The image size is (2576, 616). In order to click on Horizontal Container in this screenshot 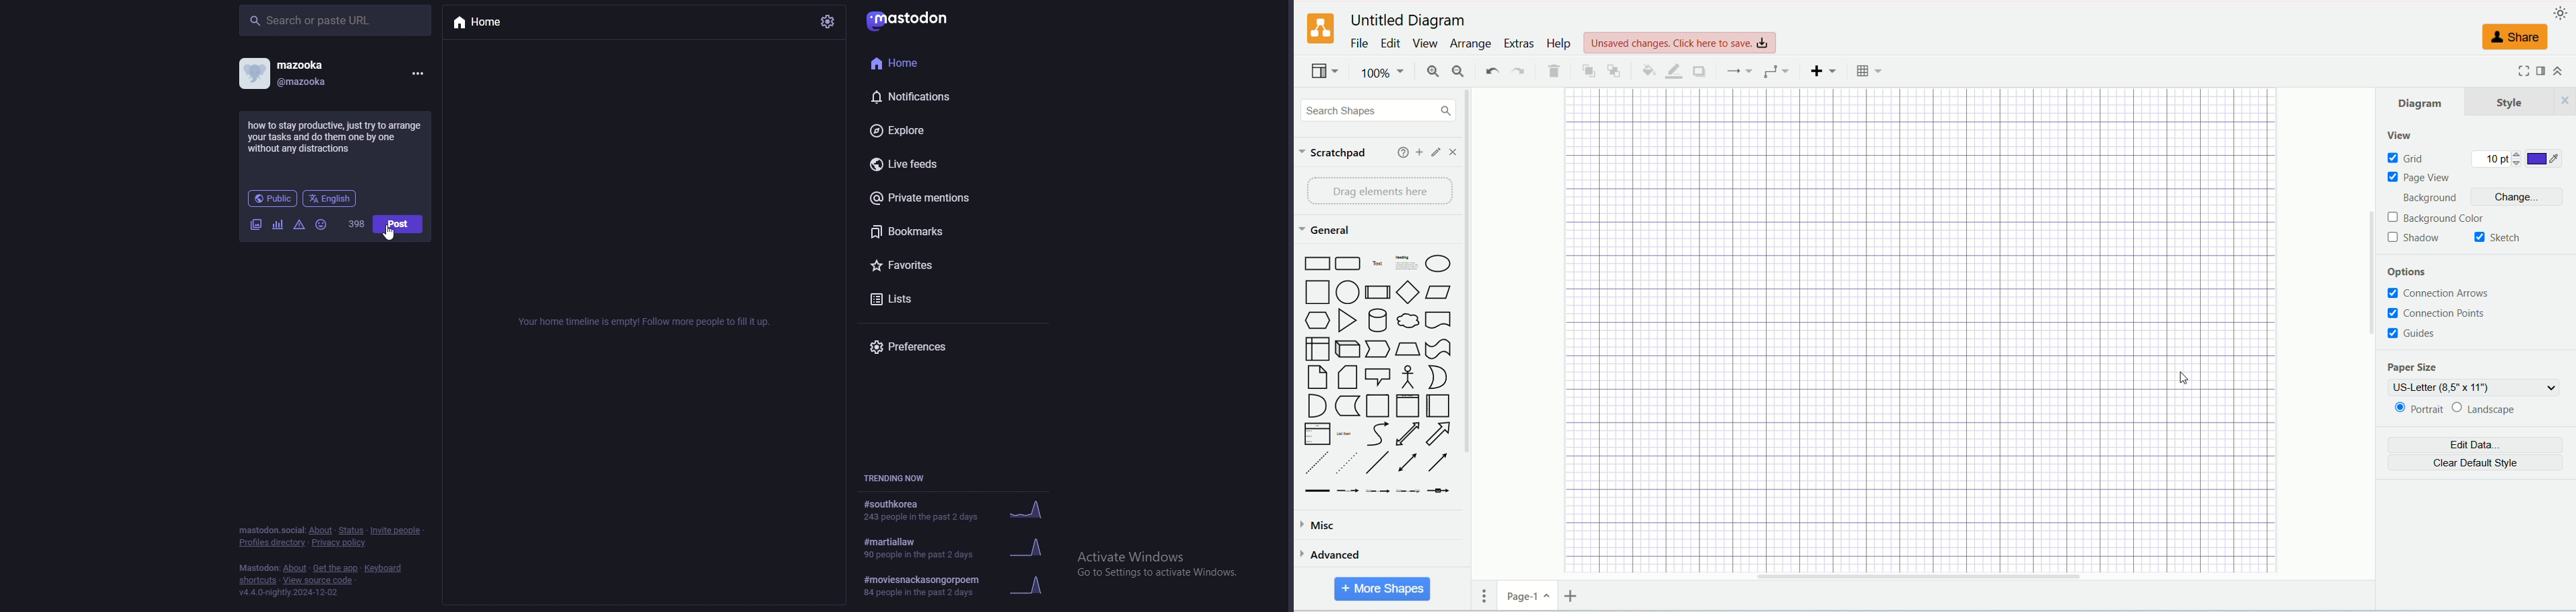, I will do `click(1439, 407)`.